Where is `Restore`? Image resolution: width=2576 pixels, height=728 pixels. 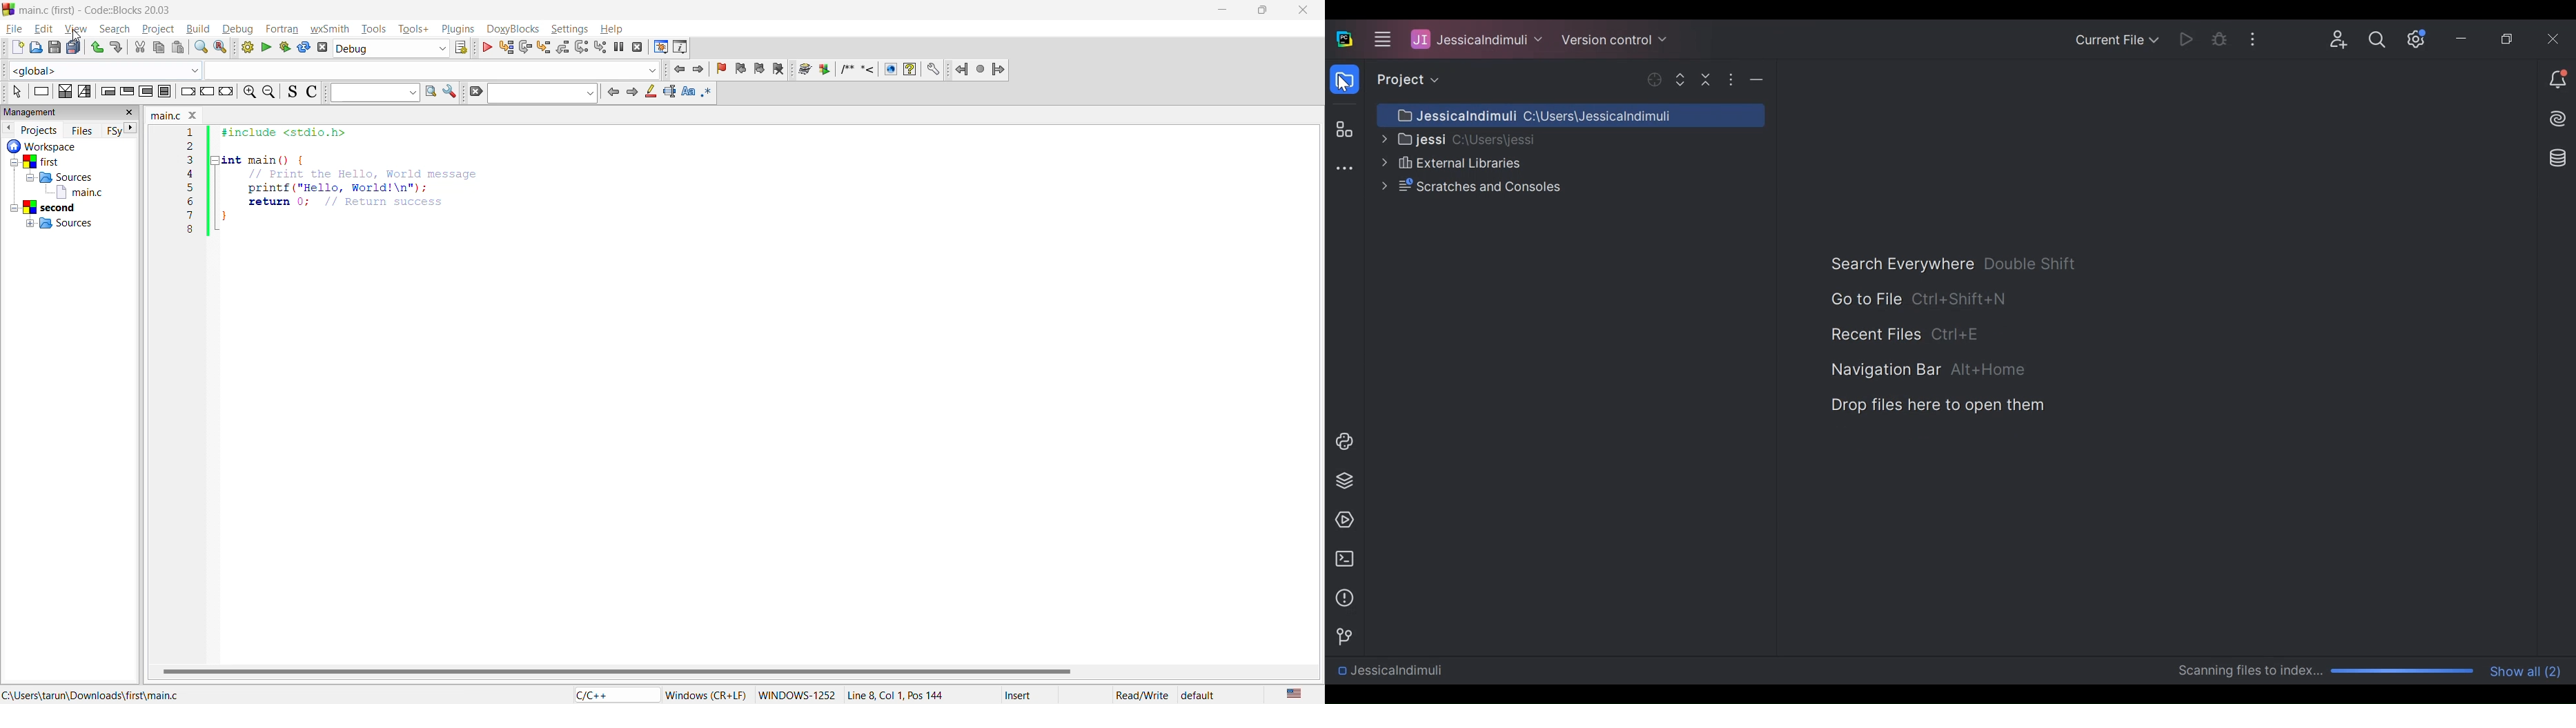 Restore is located at coordinates (2509, 38).